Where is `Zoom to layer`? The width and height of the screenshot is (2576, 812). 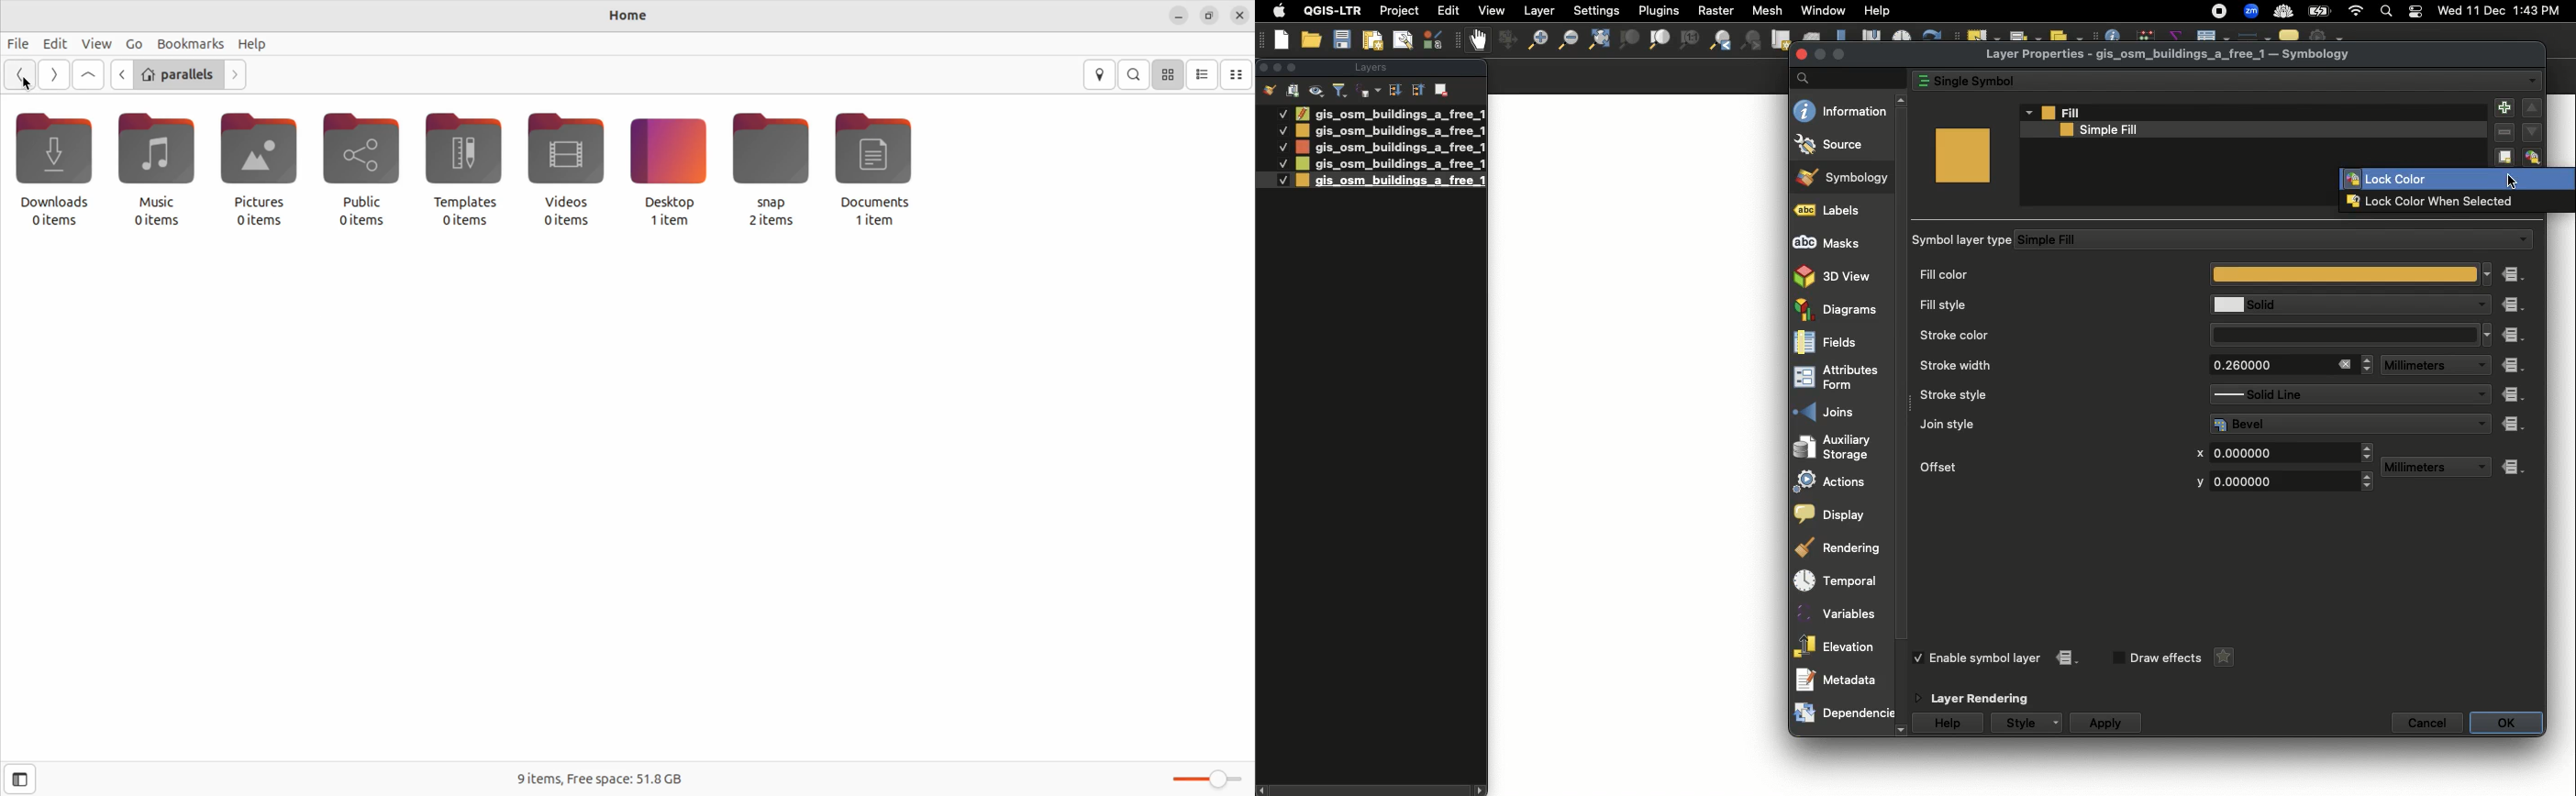
Zoom to layer is located at coordinates (1660, 39).